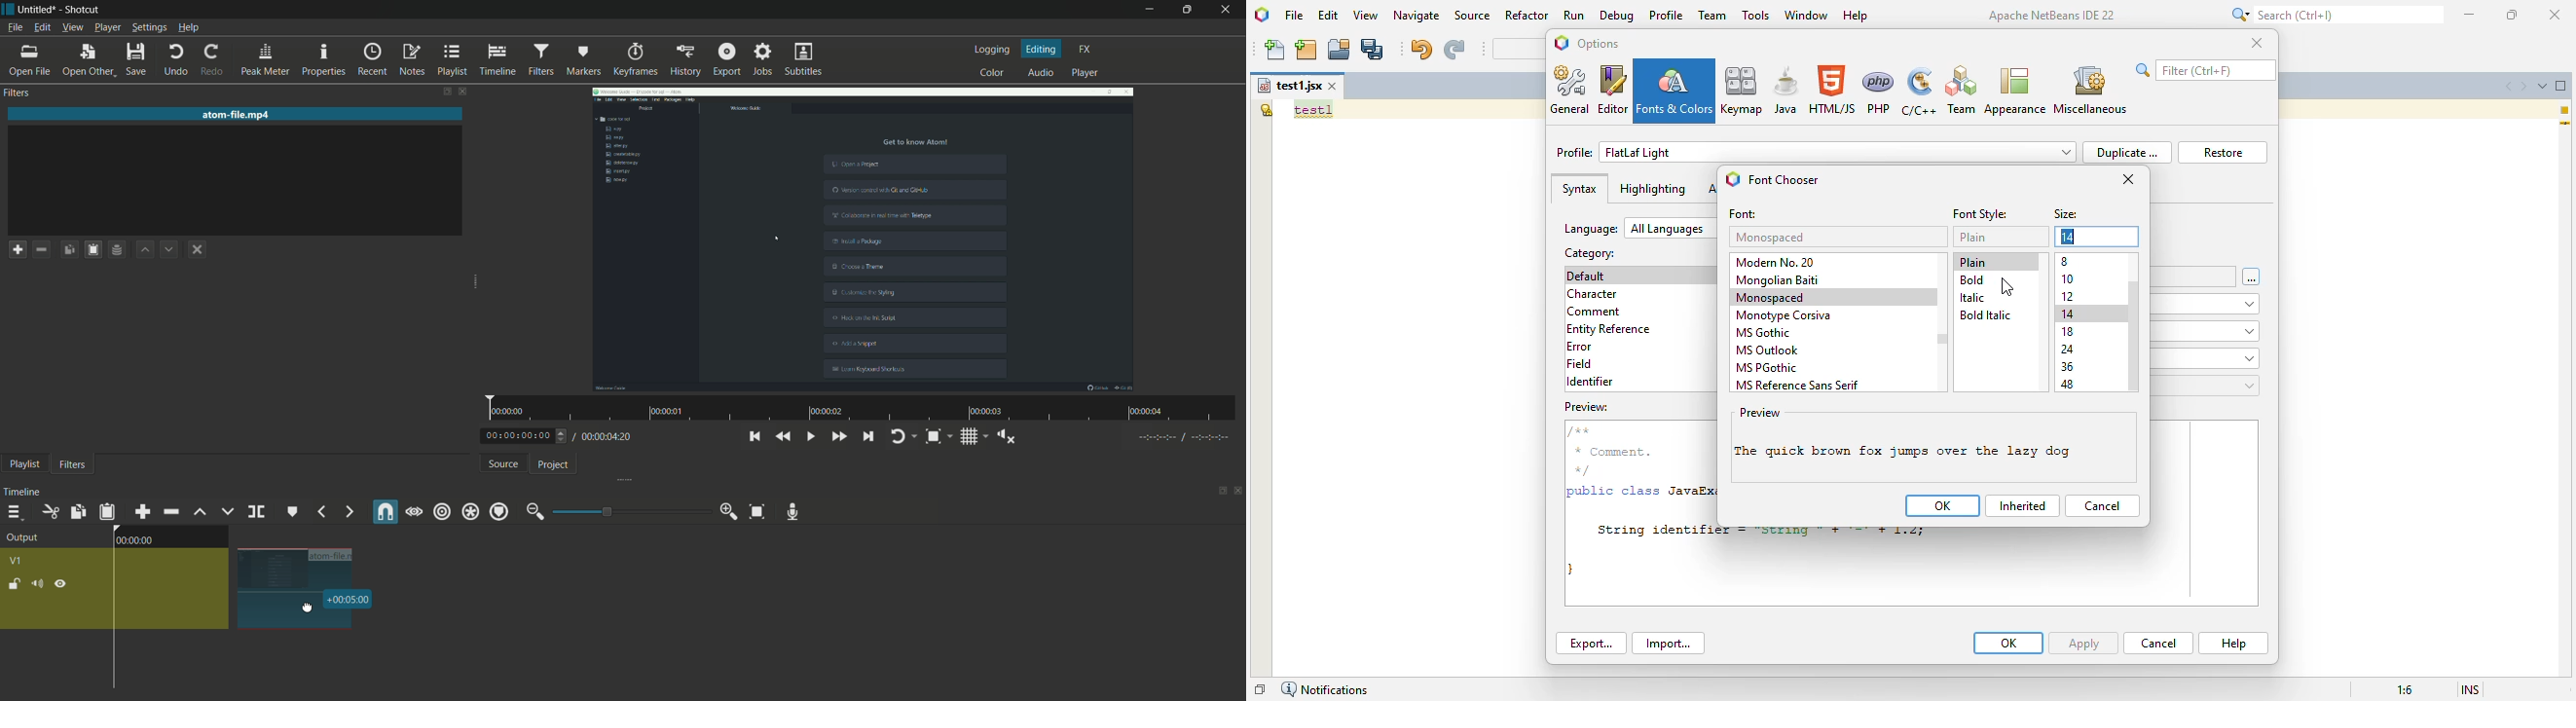 This screenshot has height=728, width=2576. Describe the element at coordinates (71, 465) in the screenshot. I see `filters` at that location.